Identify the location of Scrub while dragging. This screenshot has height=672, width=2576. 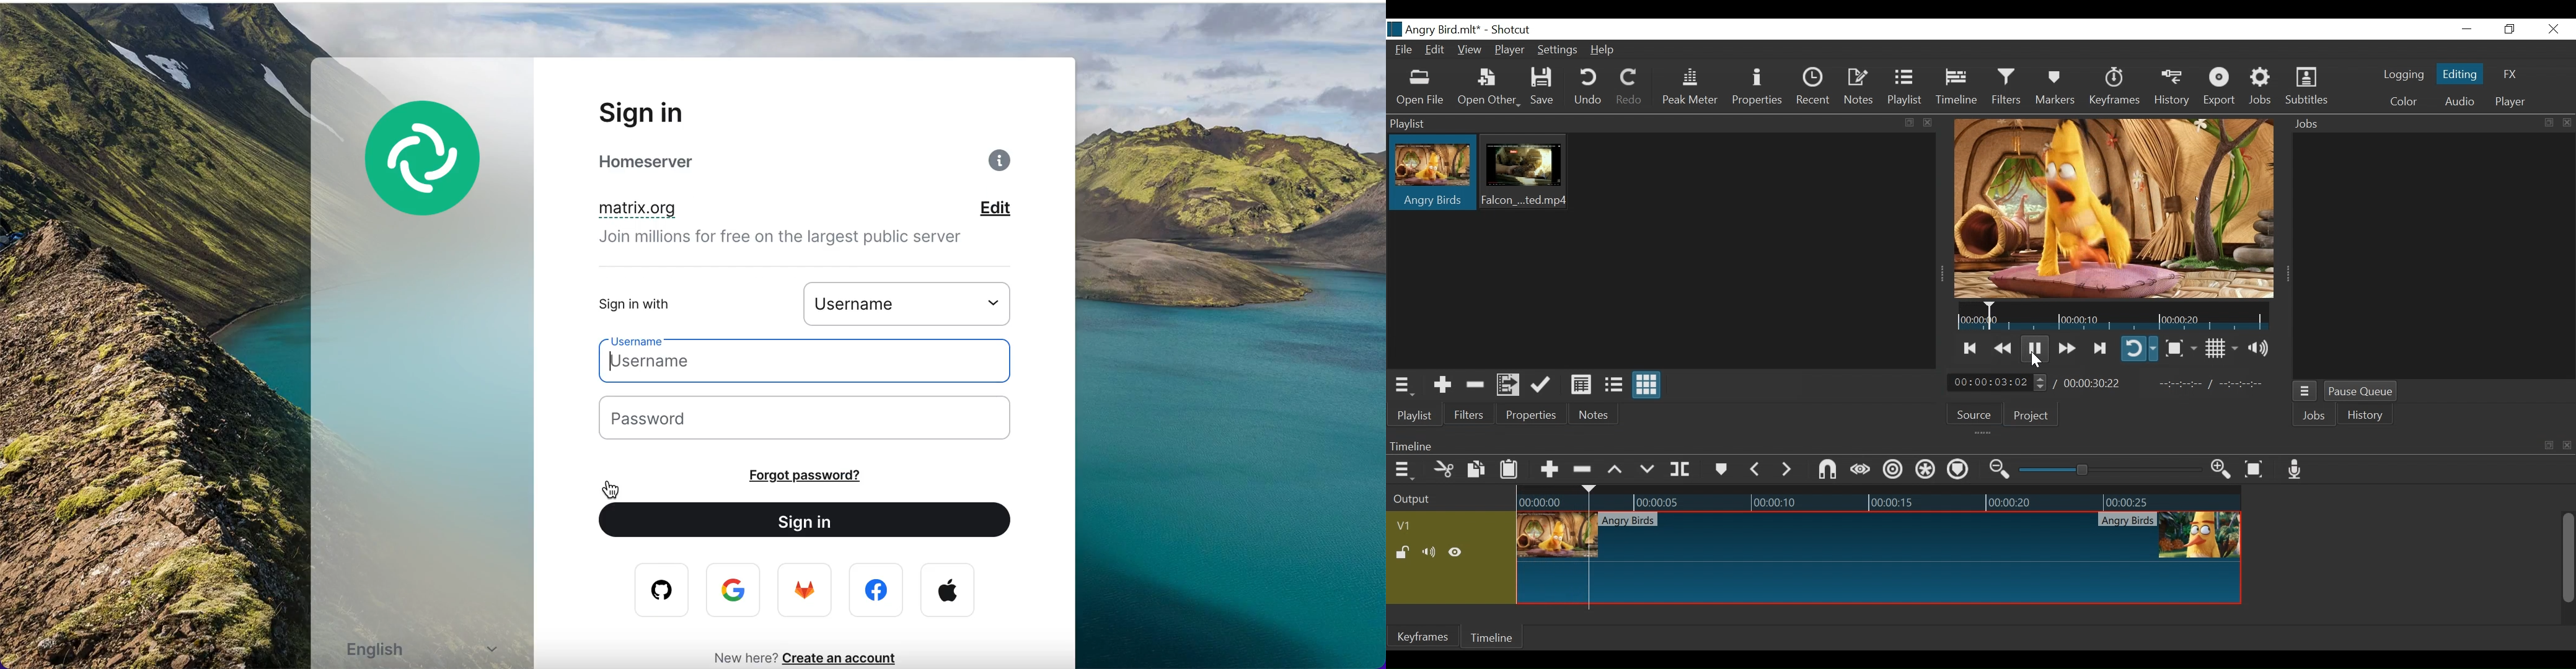
(1858, 469).